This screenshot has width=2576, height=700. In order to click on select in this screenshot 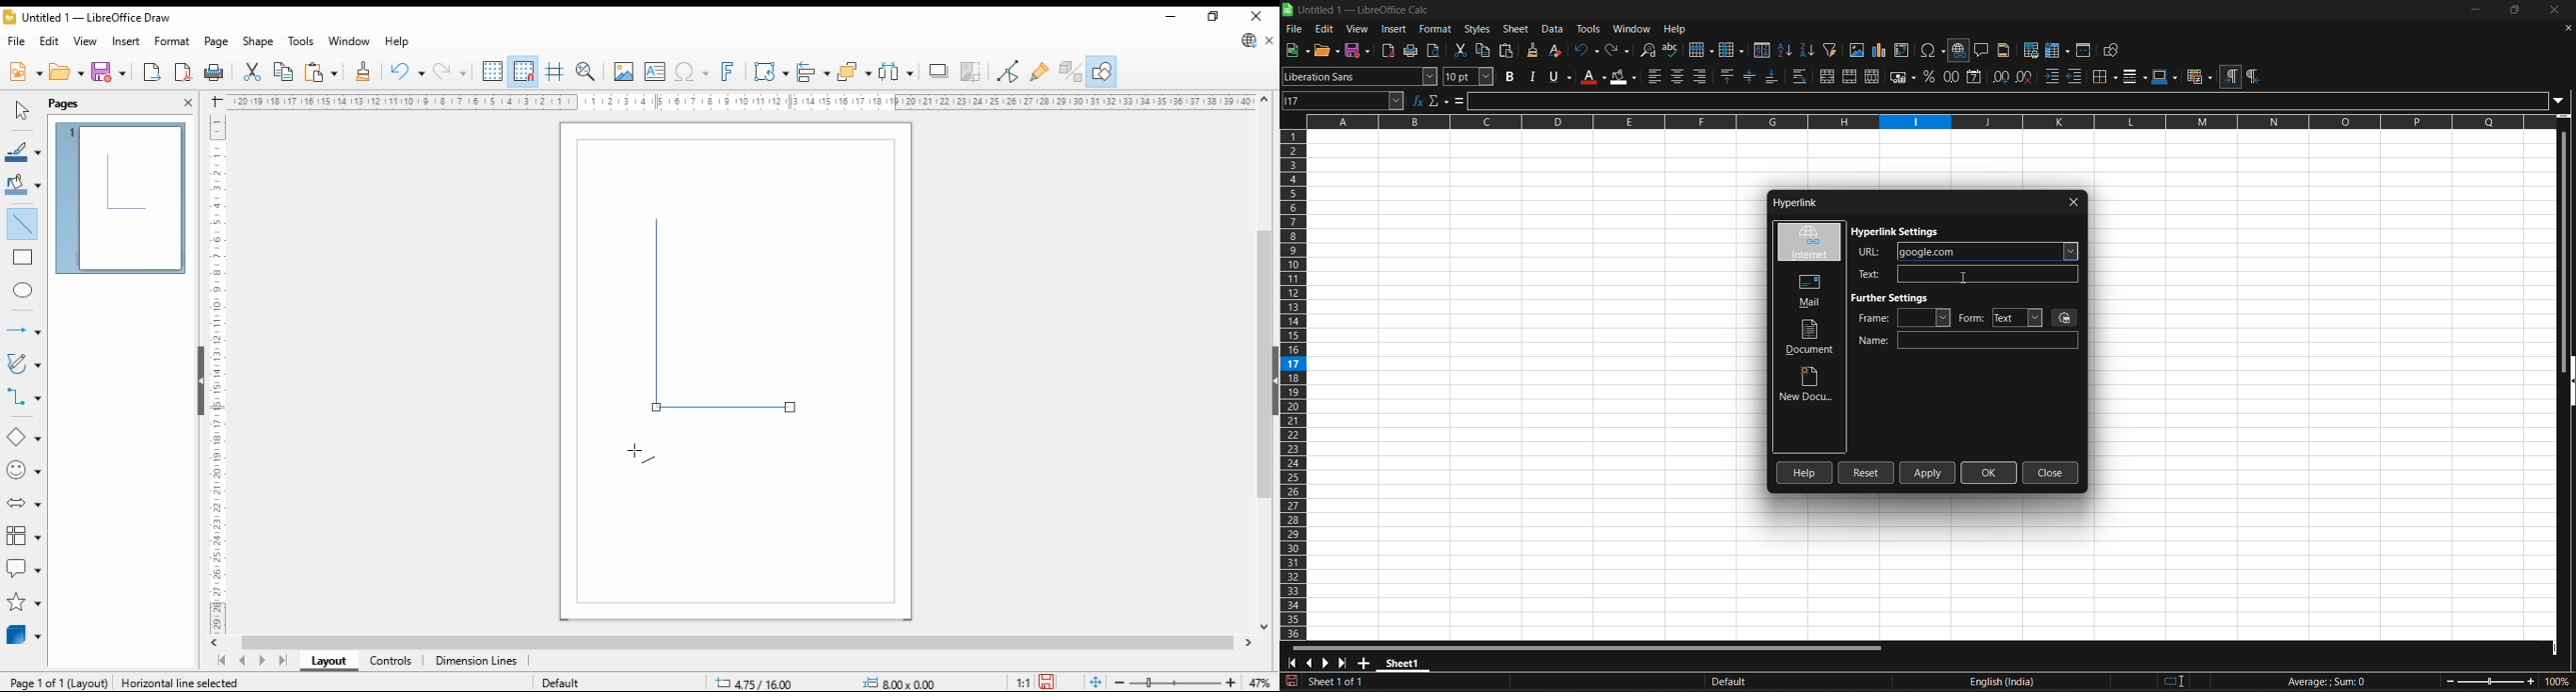, I will do `click(19, 111)`.